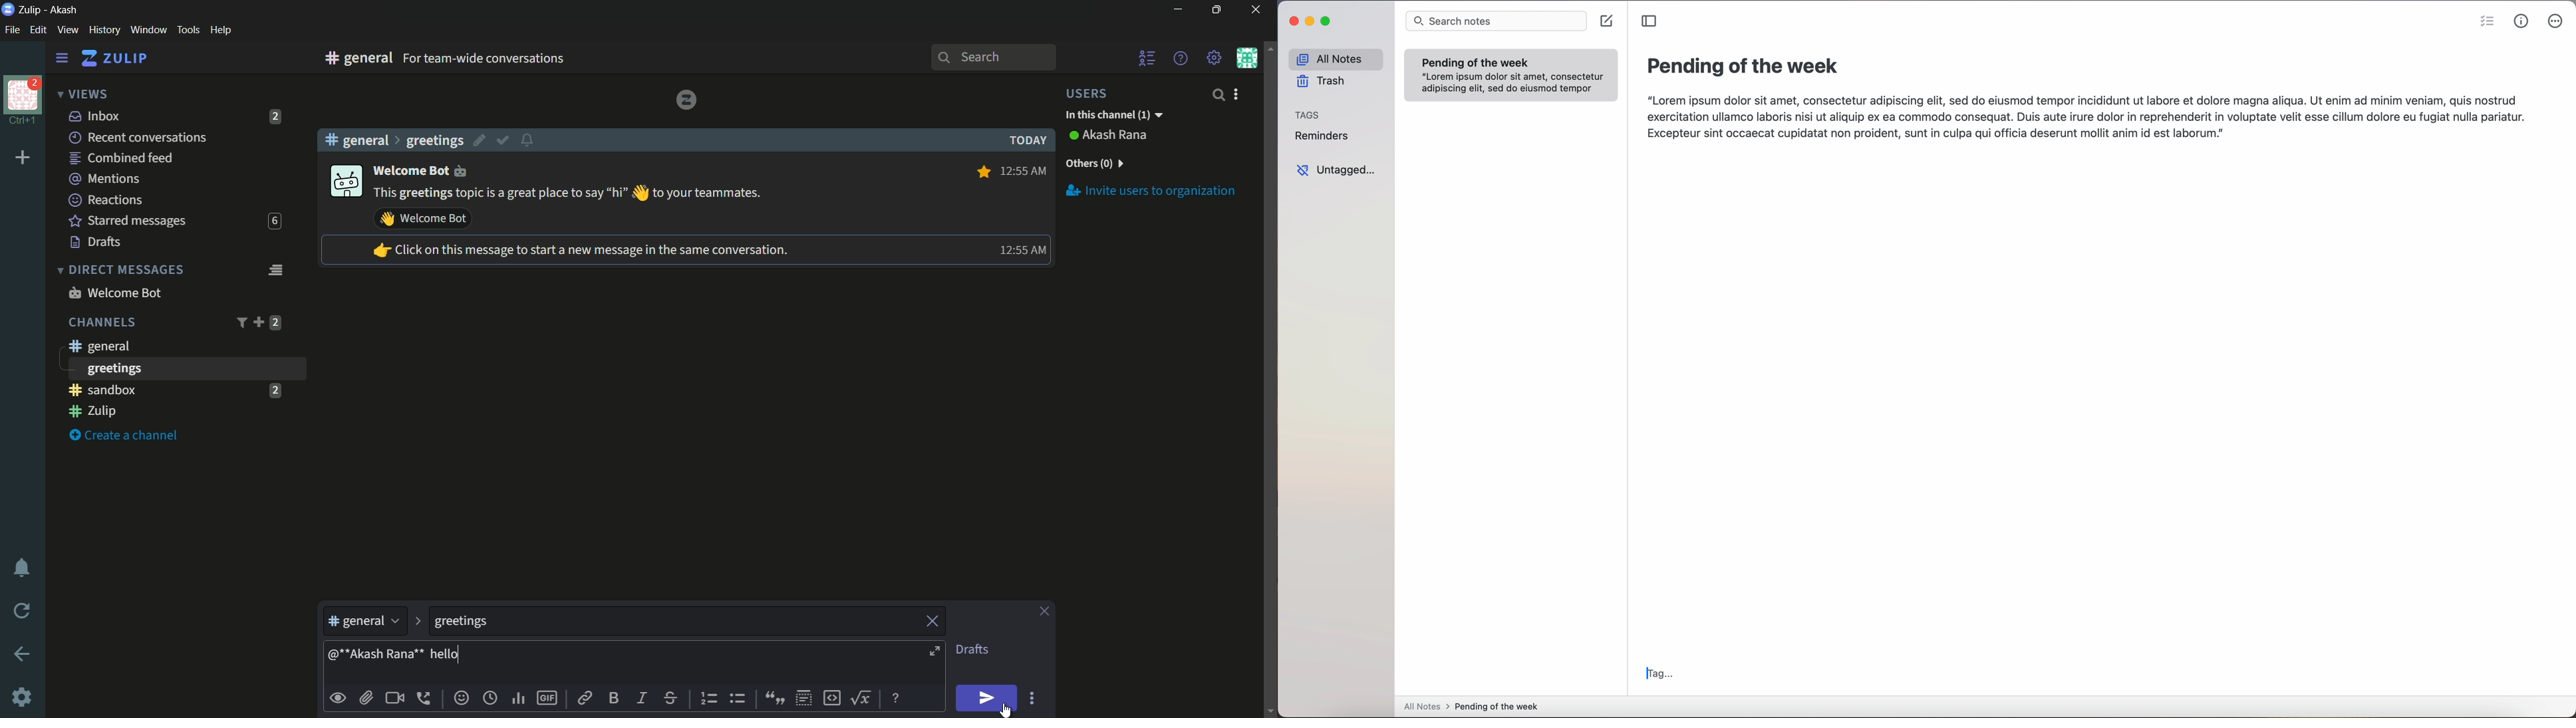 This screenshot has height=728, width=2576. Describe the element at coordinates (1218, 10) in the screenshot. I see `maximize or restore` at that location.